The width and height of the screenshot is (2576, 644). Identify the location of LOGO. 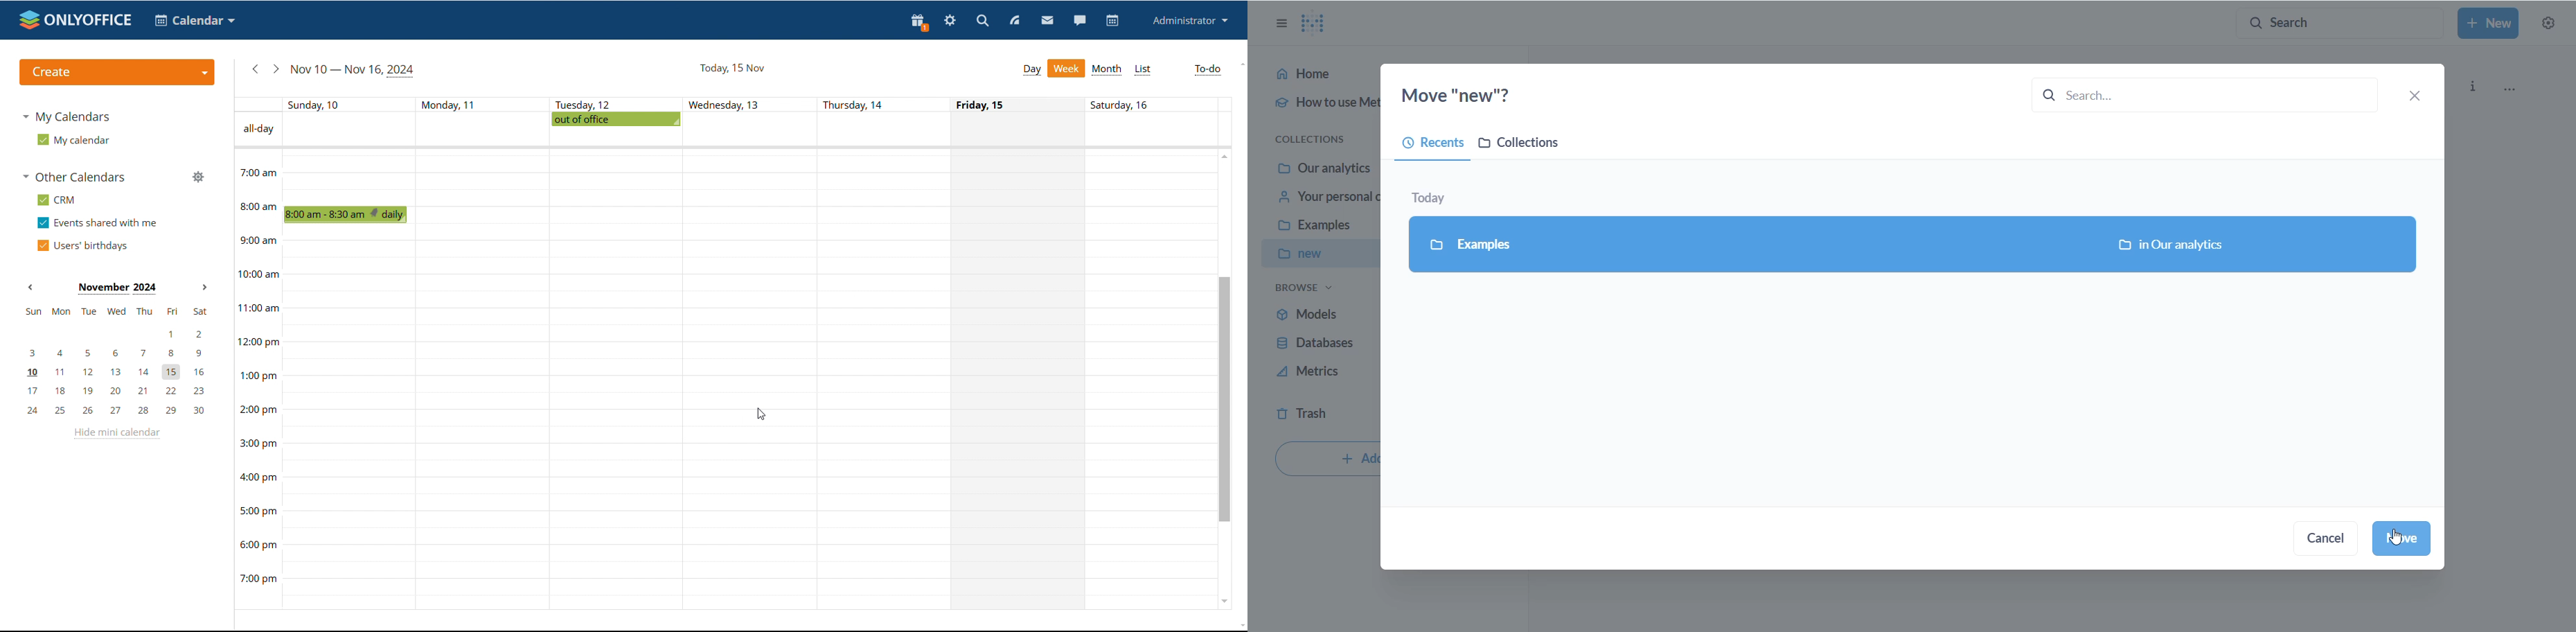
(1319, 23).